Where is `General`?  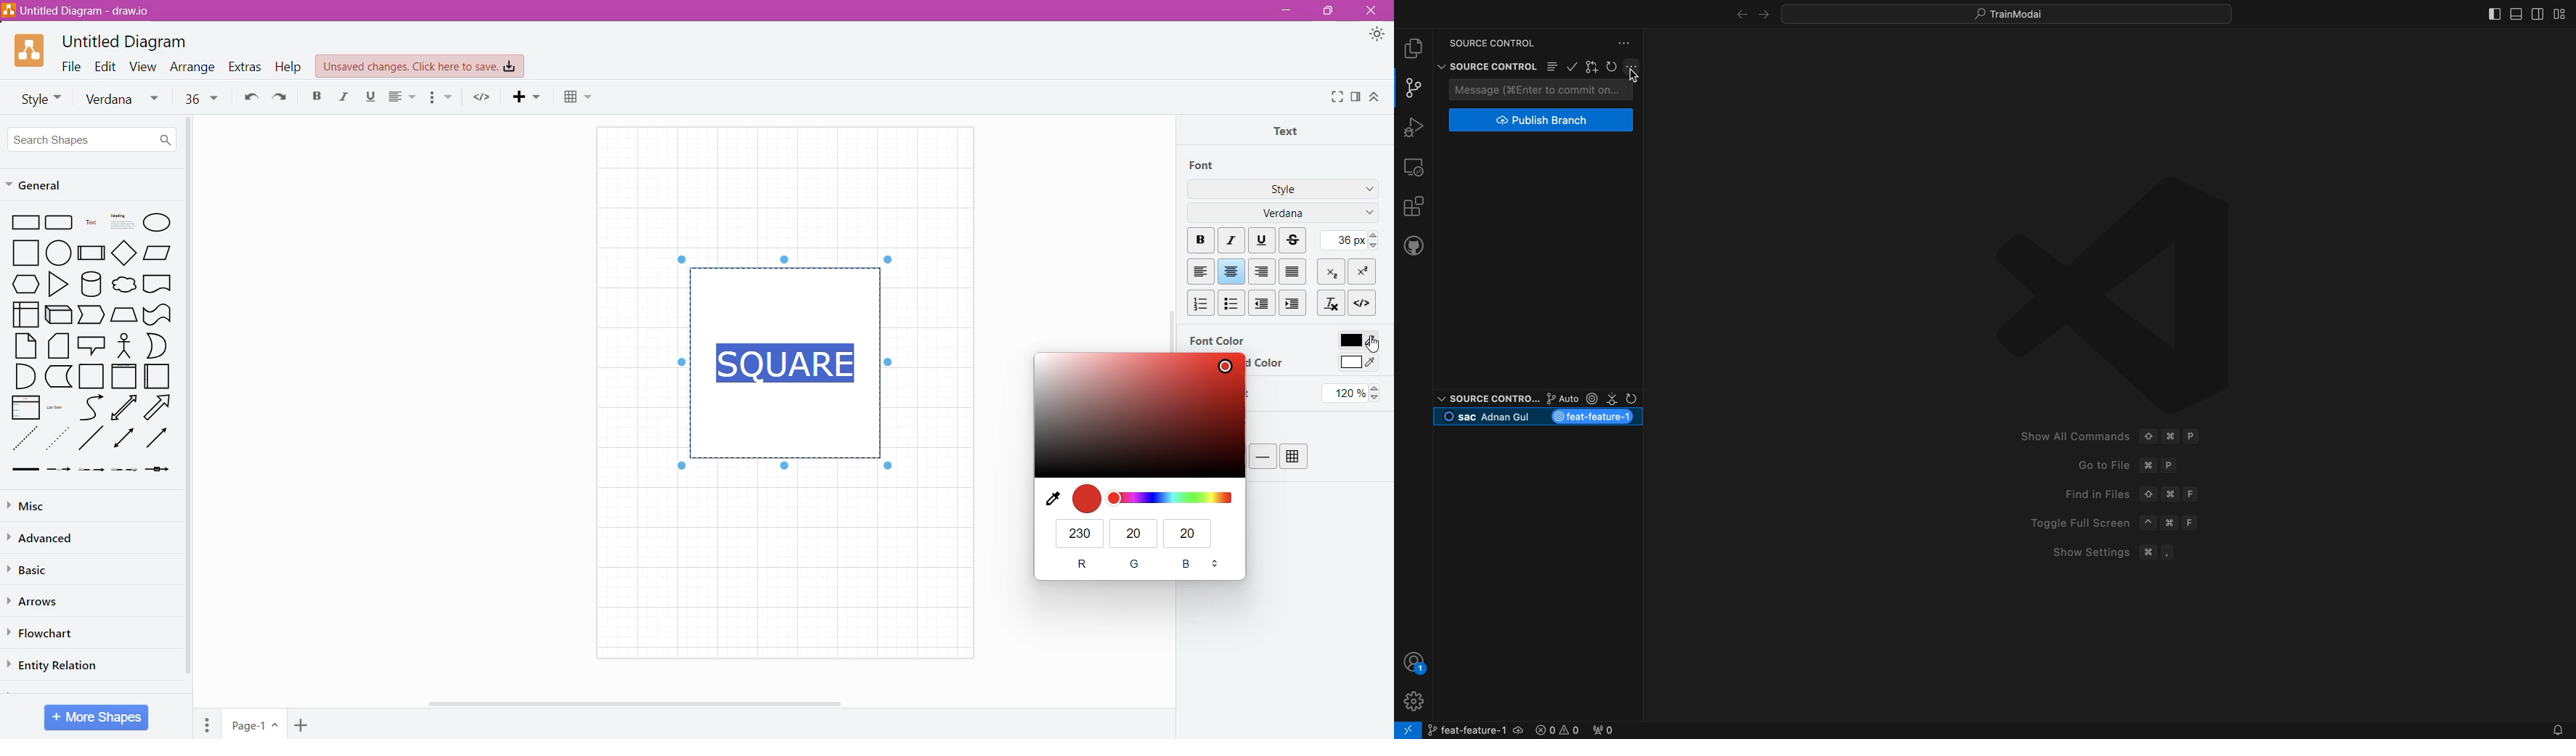
General is located at coordinates (41, 186).